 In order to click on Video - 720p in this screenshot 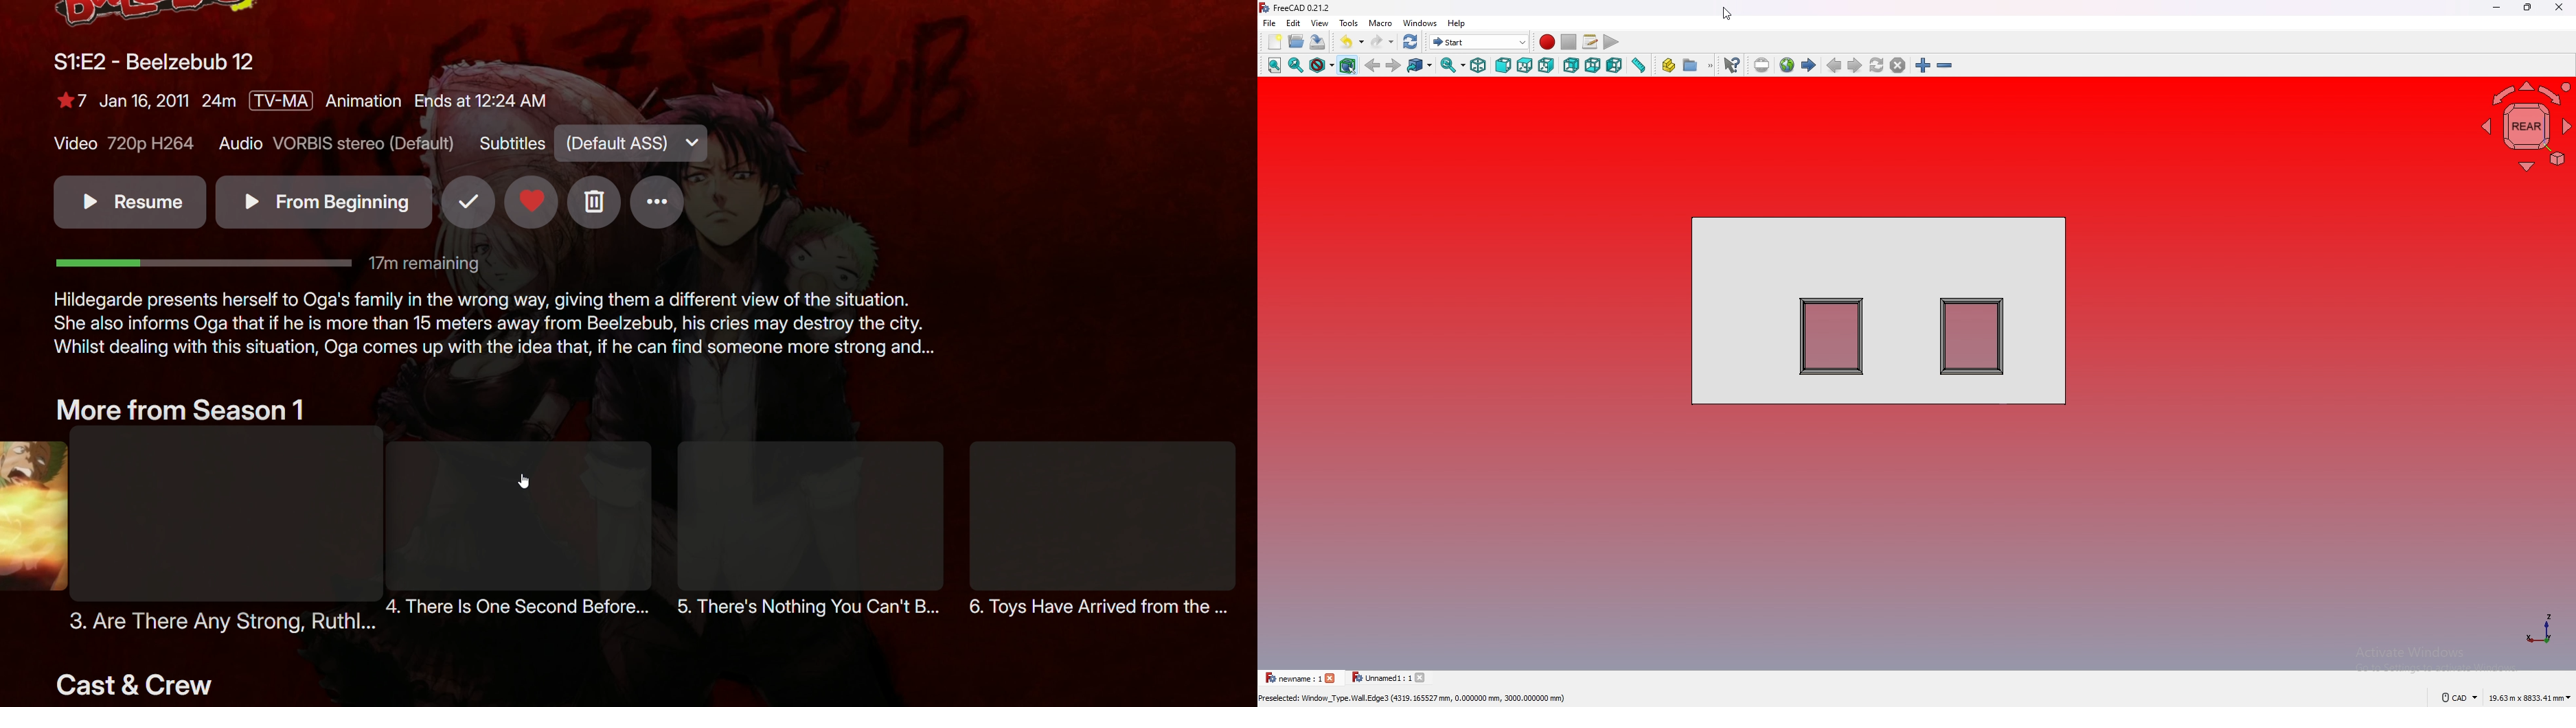, I will do `click(122, 144)`.